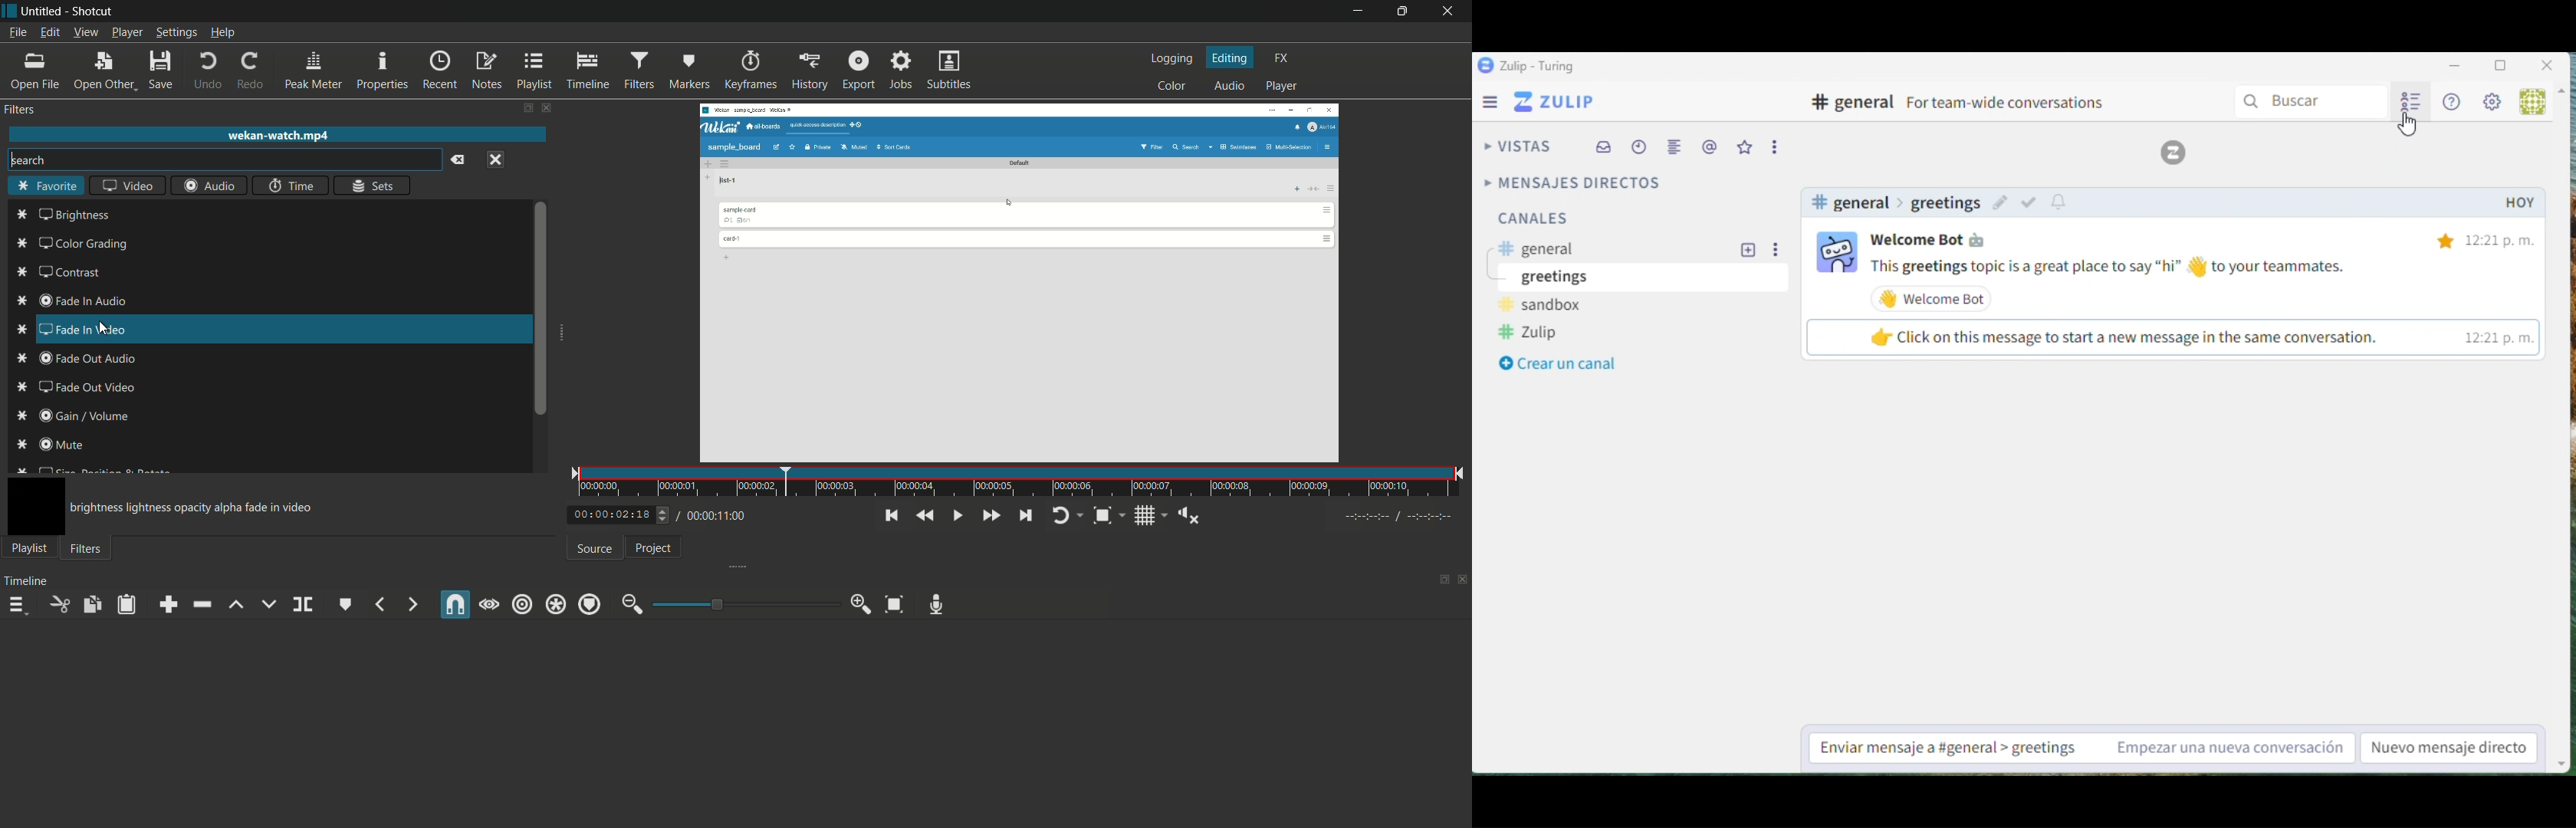  What do you see at coordinates (225, 32) in the screenshot?
I see `help menu` at bounding box center [225, 32].